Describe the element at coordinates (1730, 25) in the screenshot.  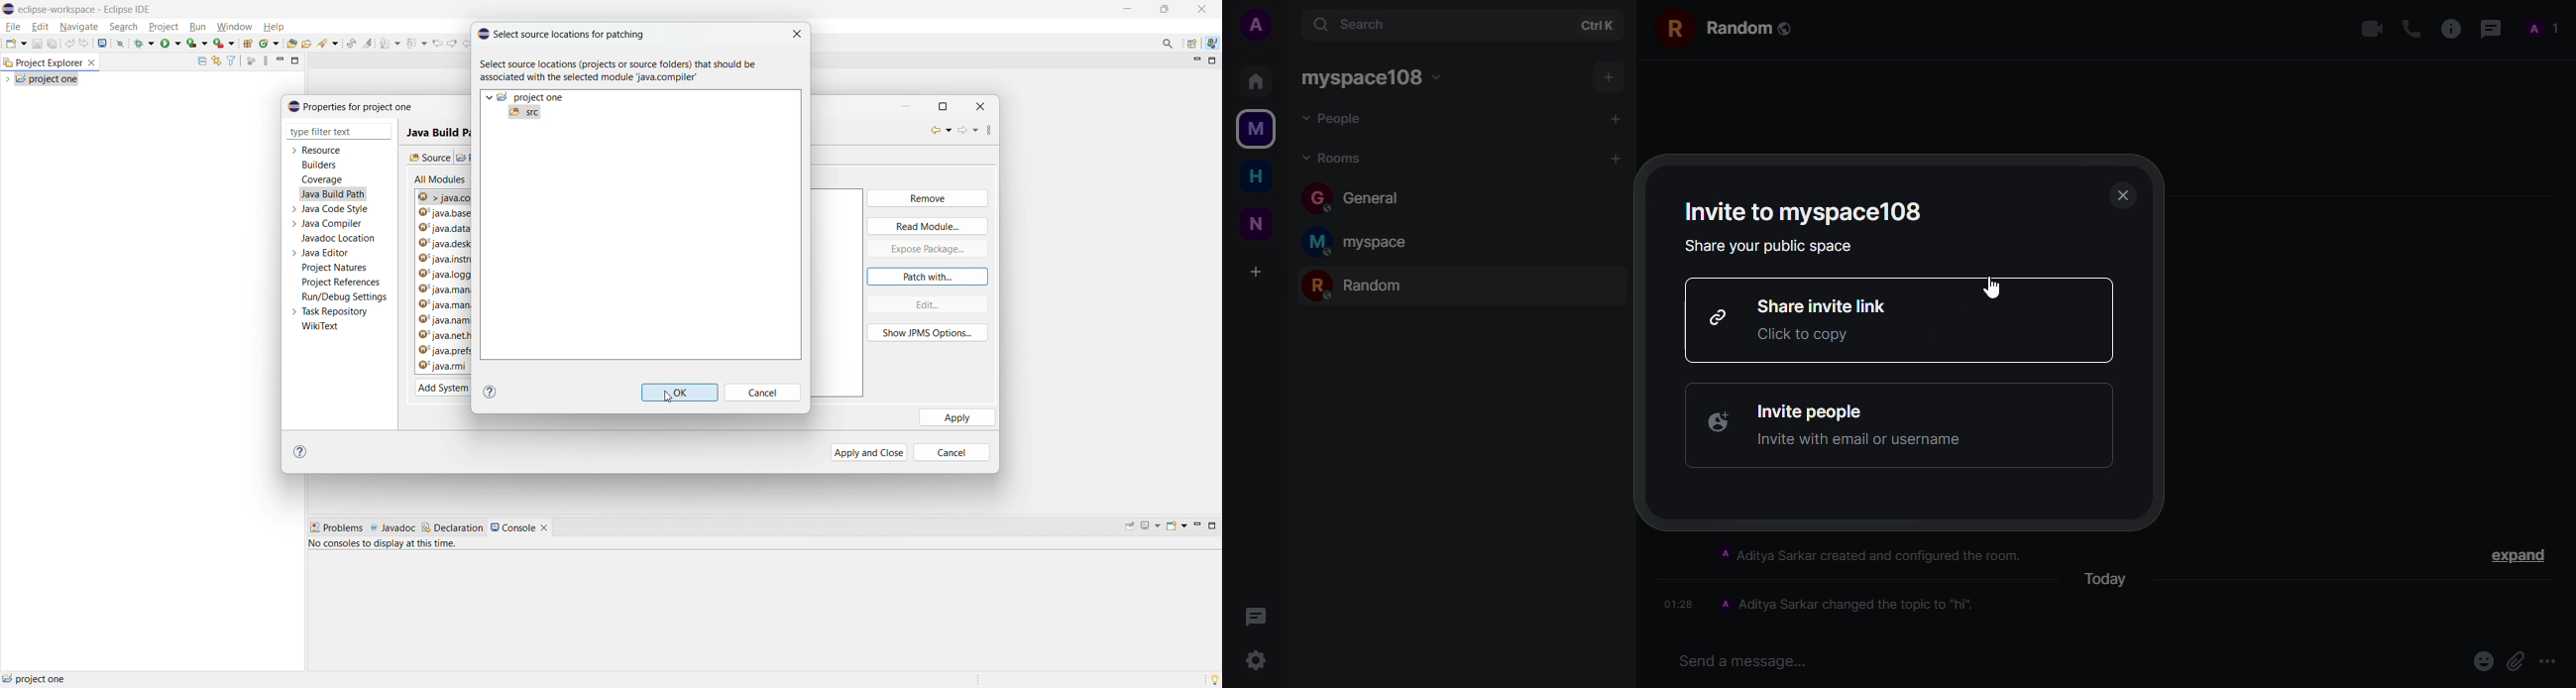
I see `random` at that location.